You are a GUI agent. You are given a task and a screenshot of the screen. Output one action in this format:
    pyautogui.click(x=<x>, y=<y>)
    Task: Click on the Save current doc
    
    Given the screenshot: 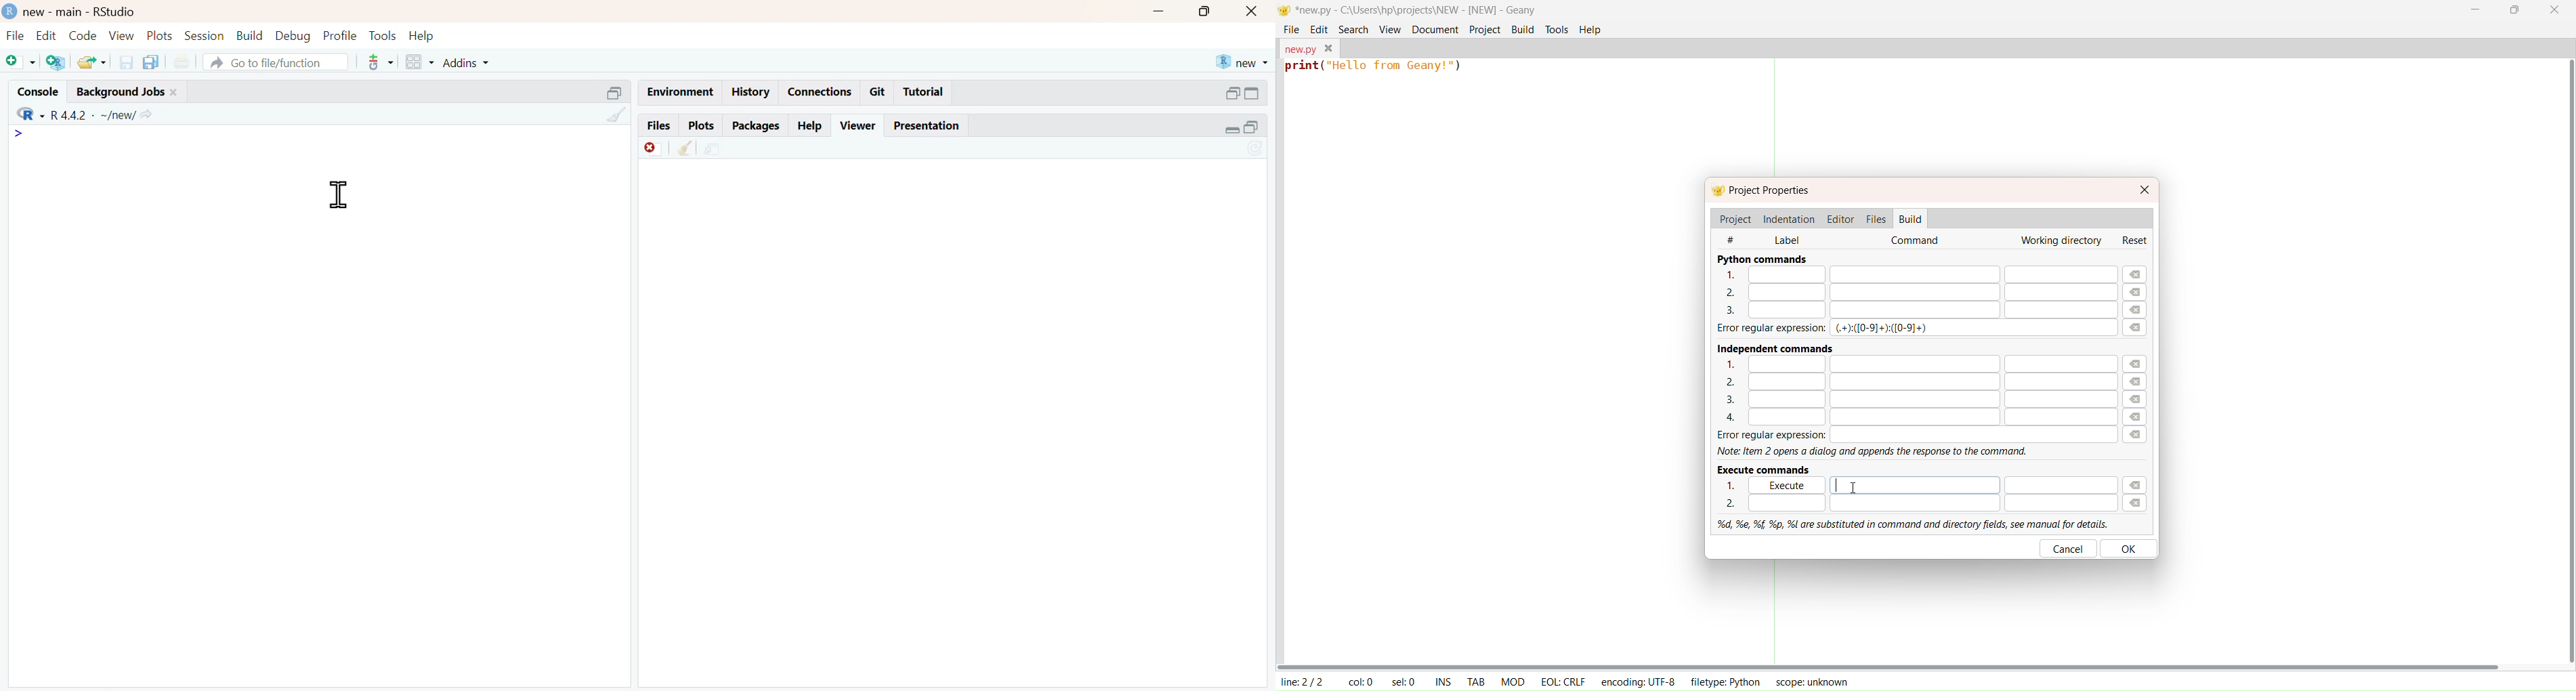 What is the action you would take?
    pyautogui.click(x=122, y=61)
    